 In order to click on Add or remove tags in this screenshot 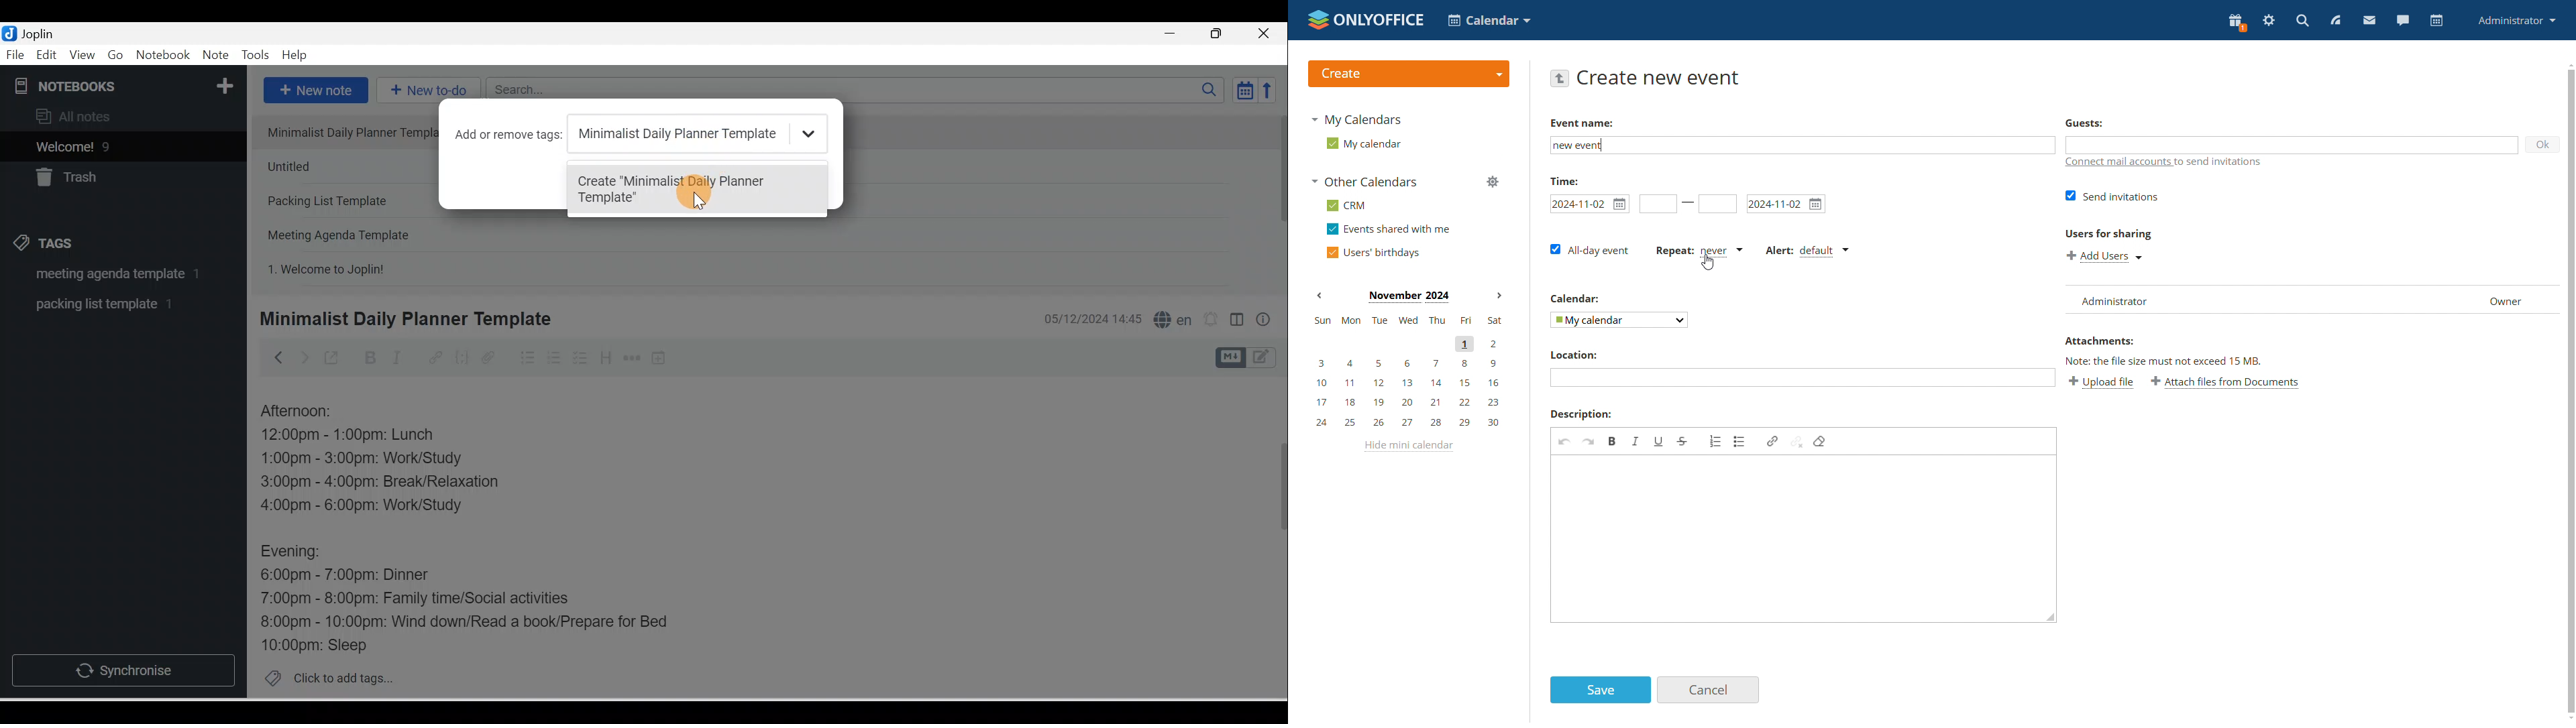, I will do `click(512, 135)`.